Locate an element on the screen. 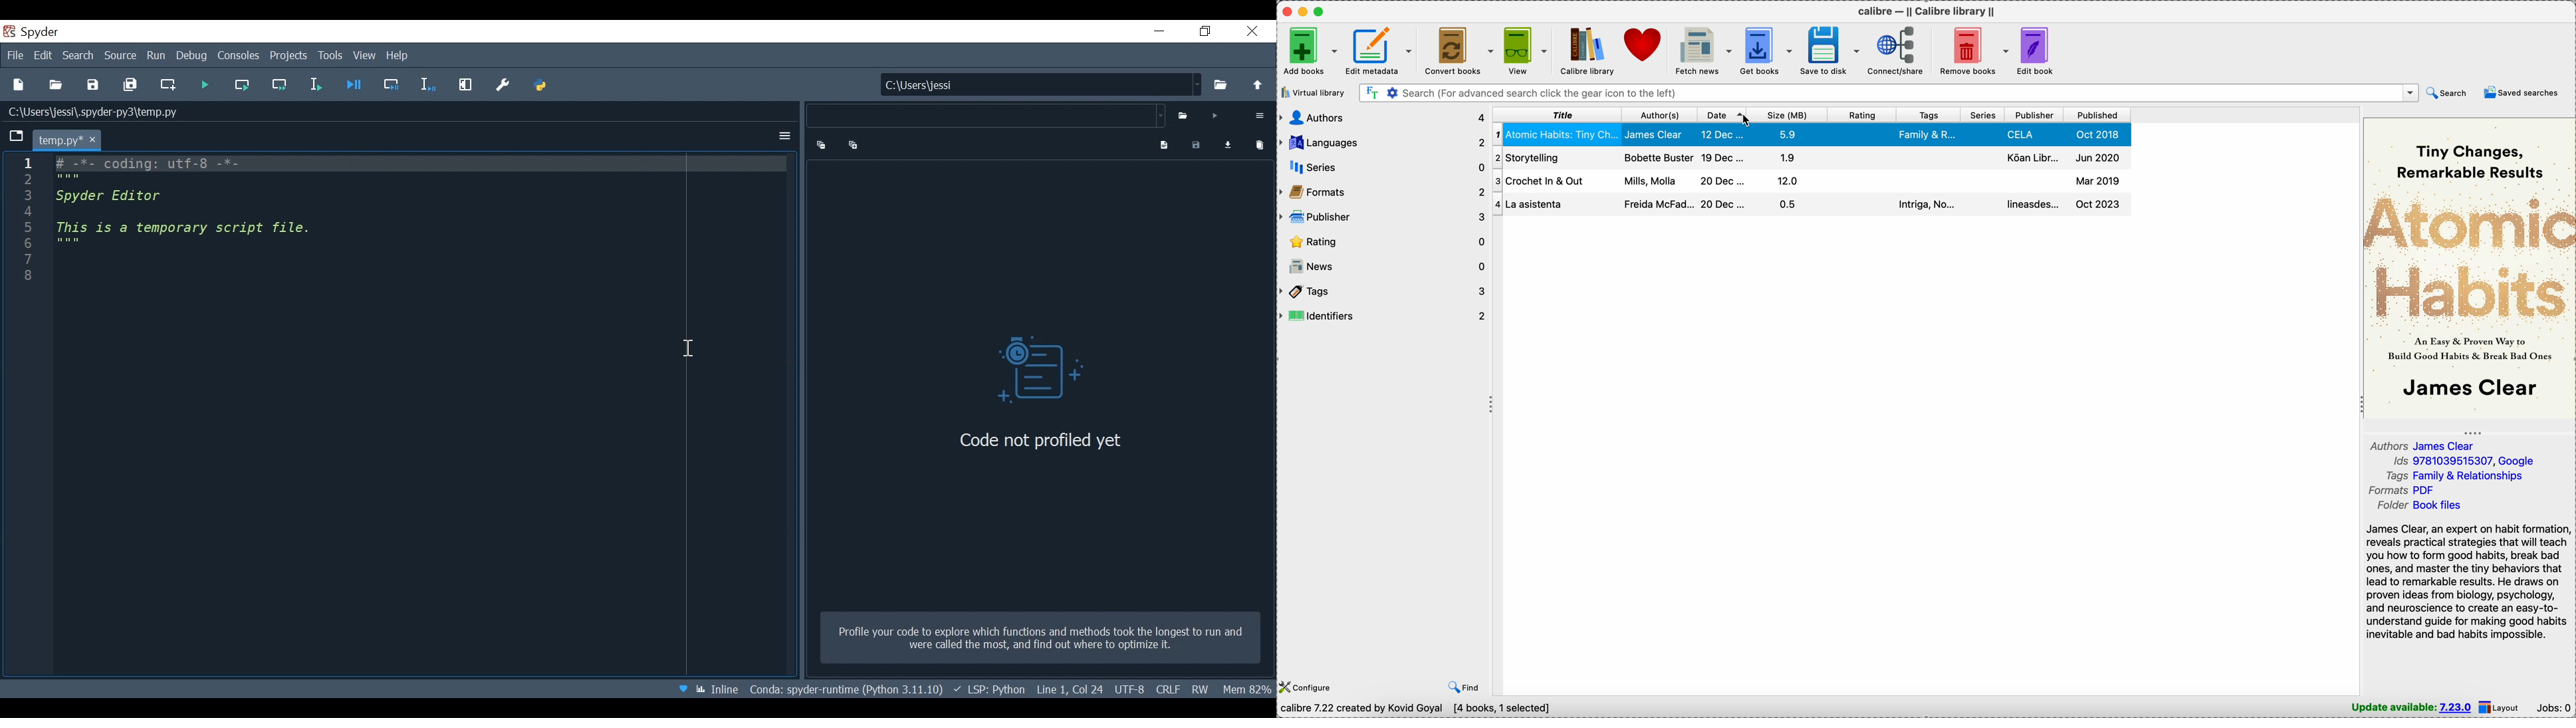 The height and width of the screenshot is (728, 2576). Run current cell  is located at coordinates (243, 84).